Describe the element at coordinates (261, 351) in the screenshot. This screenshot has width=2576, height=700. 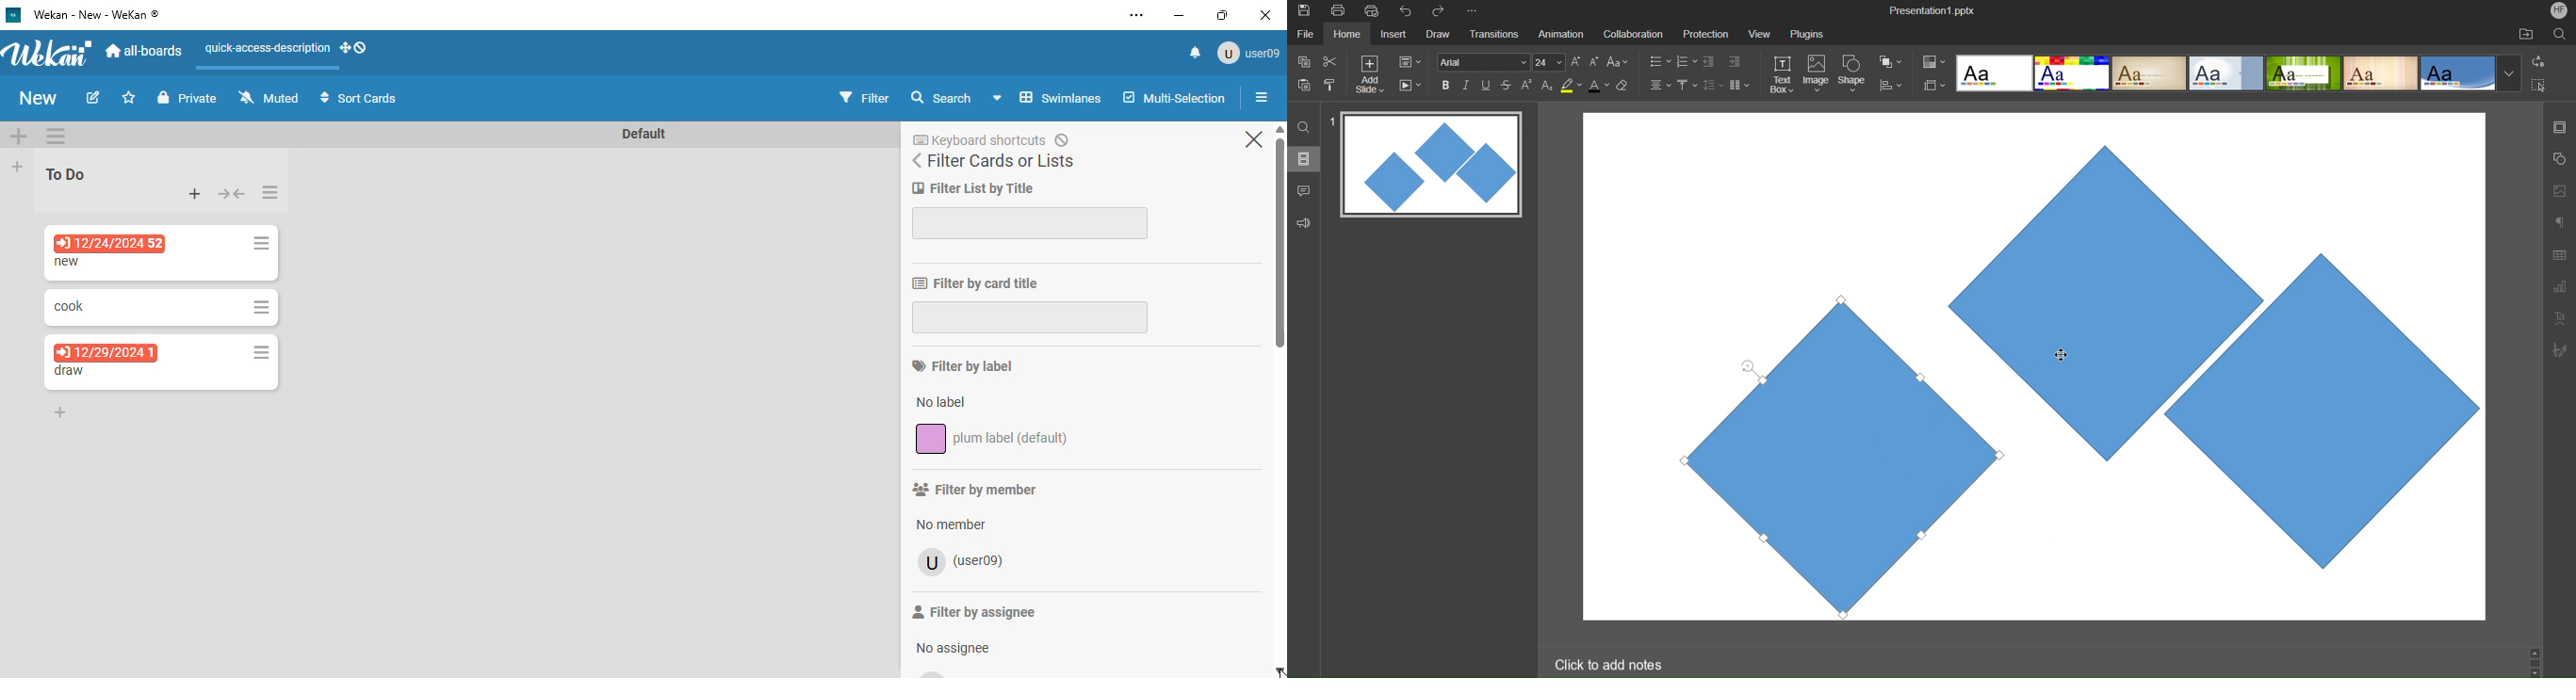
I see `card actions` at that location.